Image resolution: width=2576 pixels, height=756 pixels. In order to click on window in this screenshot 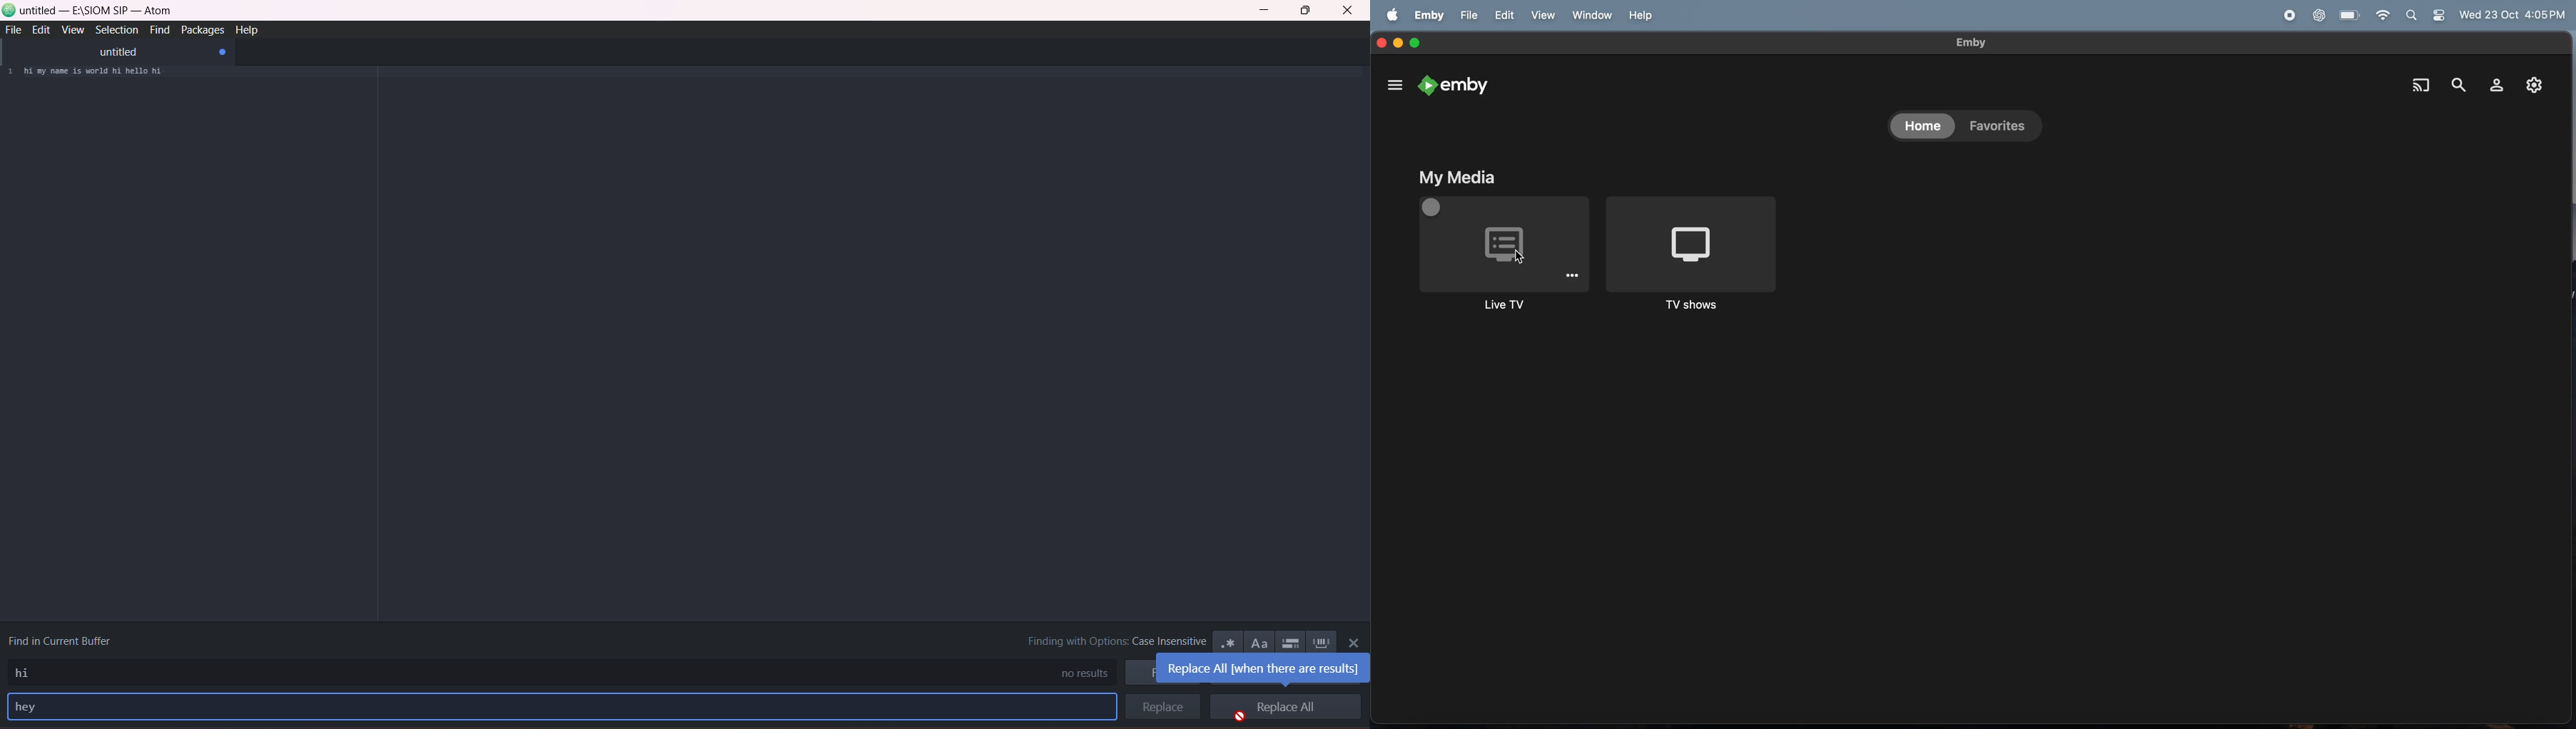, I will do `click(1590, 15)`.